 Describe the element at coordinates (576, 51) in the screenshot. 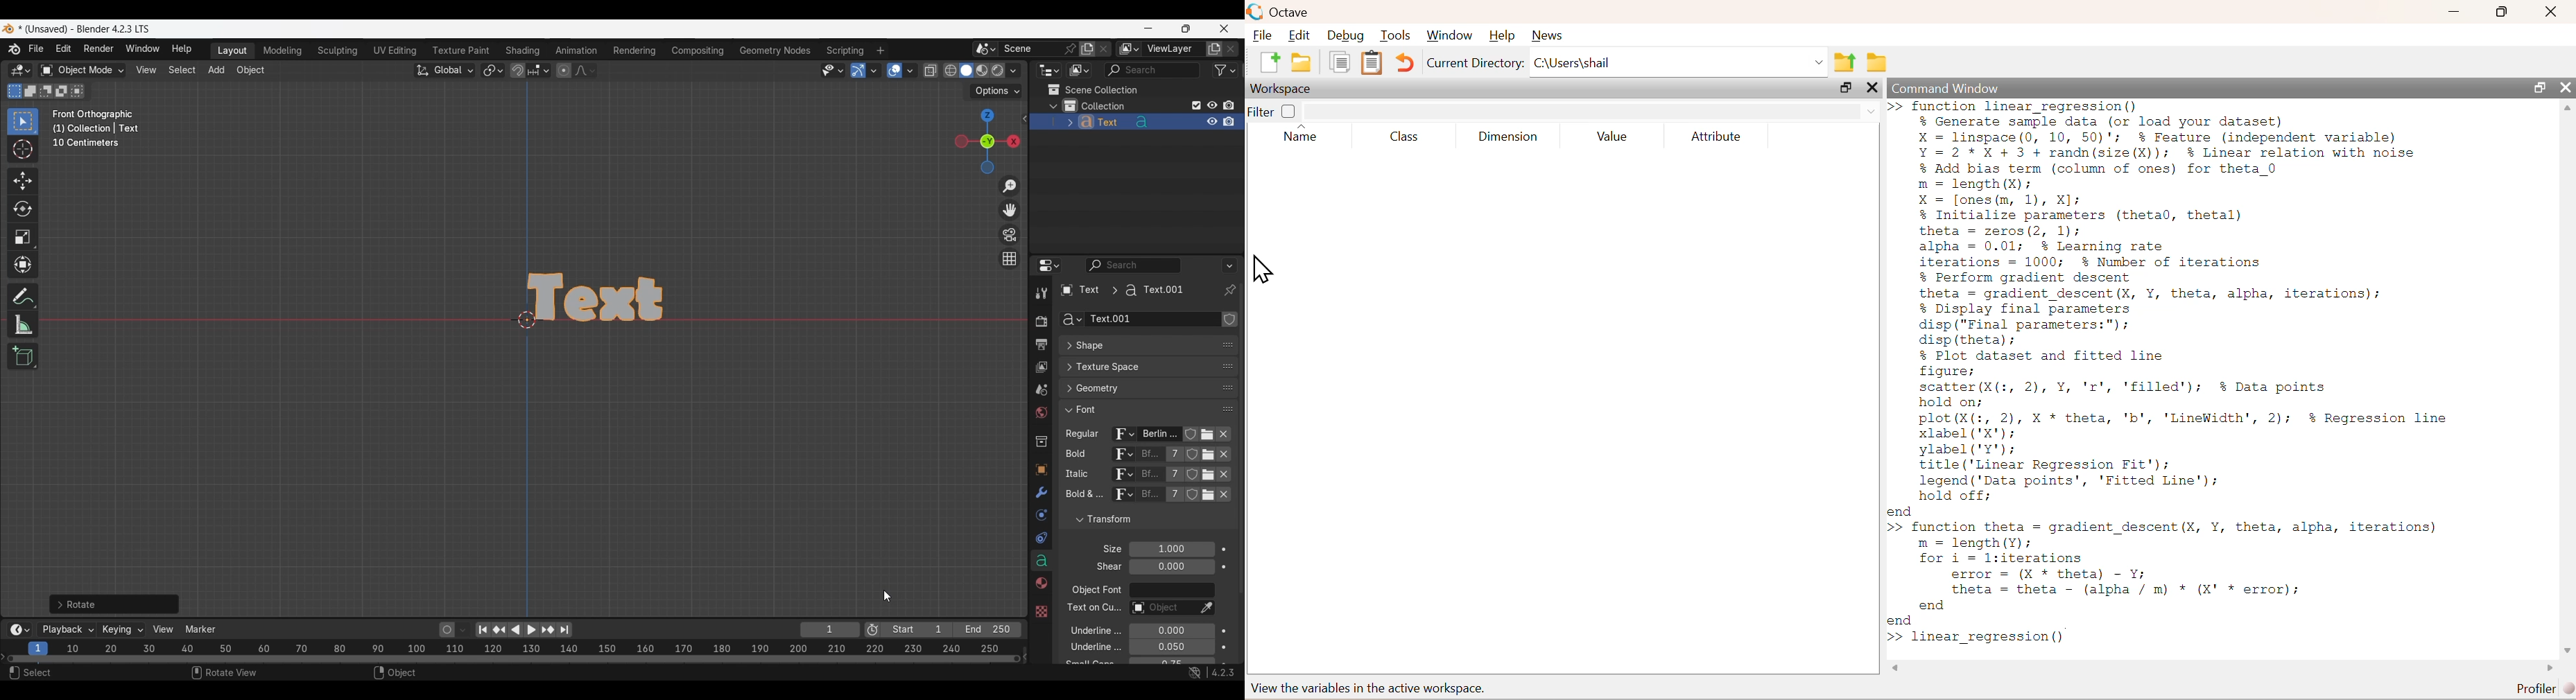

I see `Animation workspace` at that location.